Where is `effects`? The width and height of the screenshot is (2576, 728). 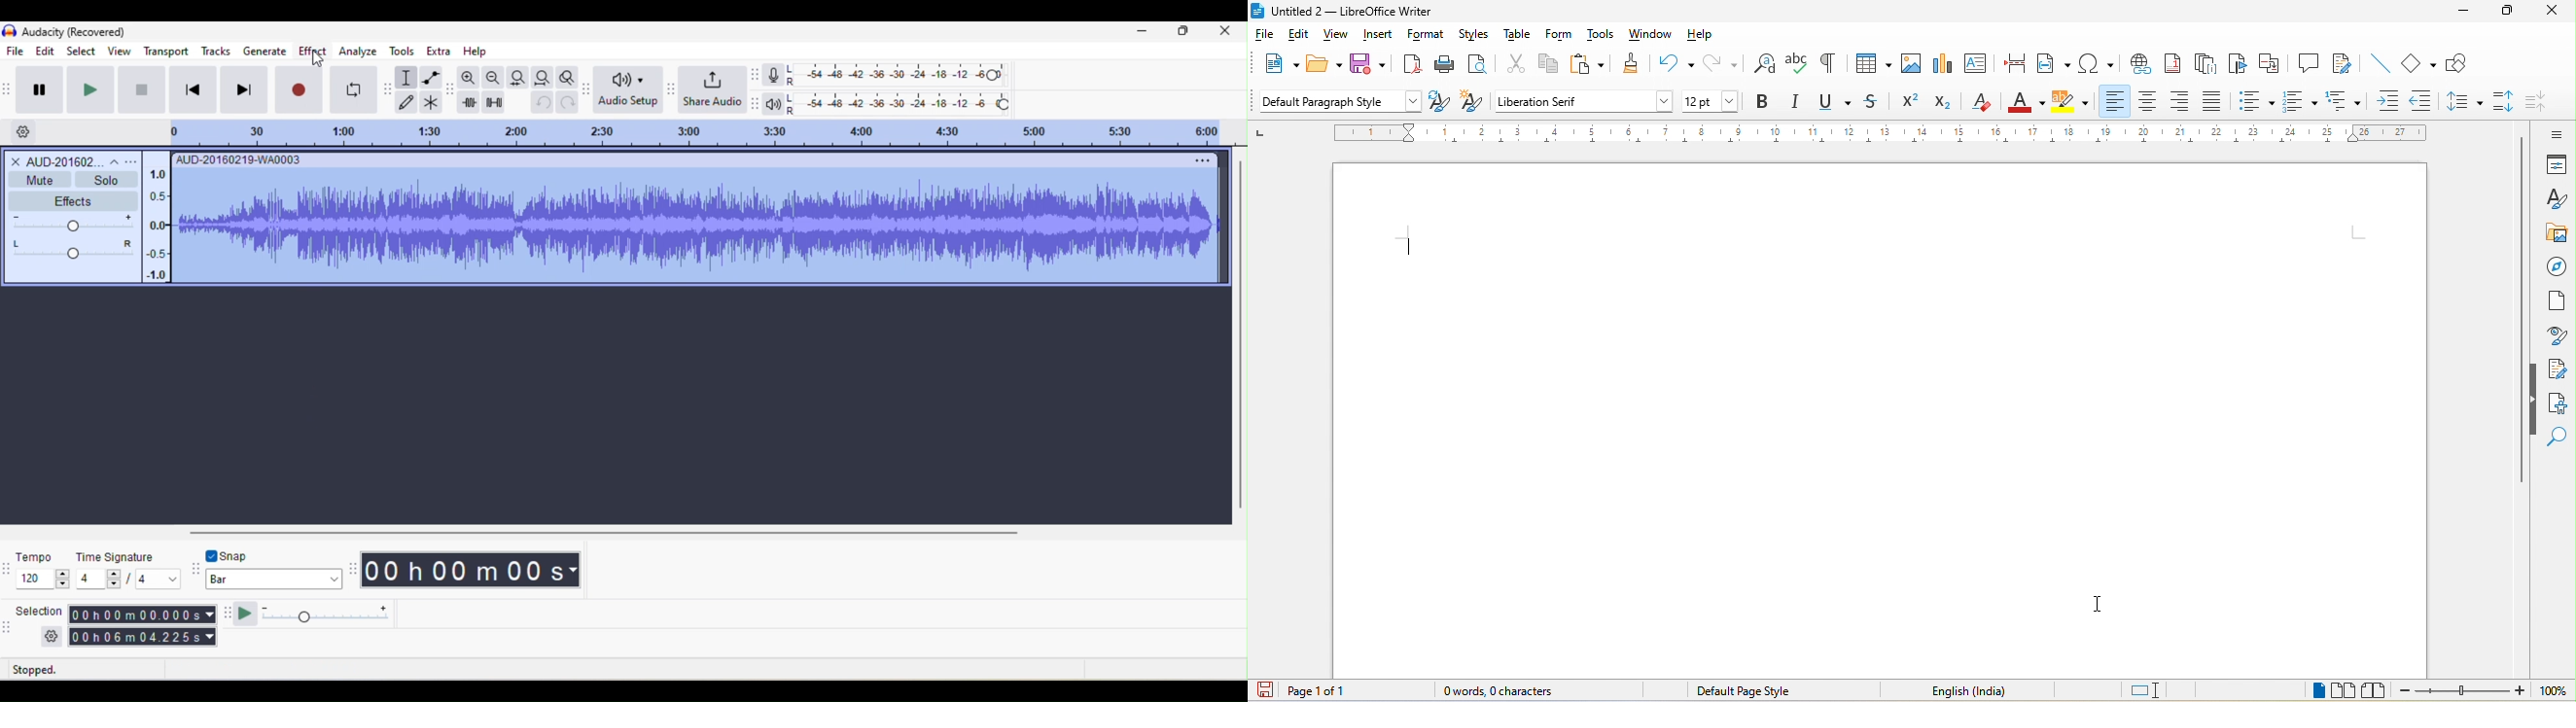 effects is located at coordinates (75, 198).